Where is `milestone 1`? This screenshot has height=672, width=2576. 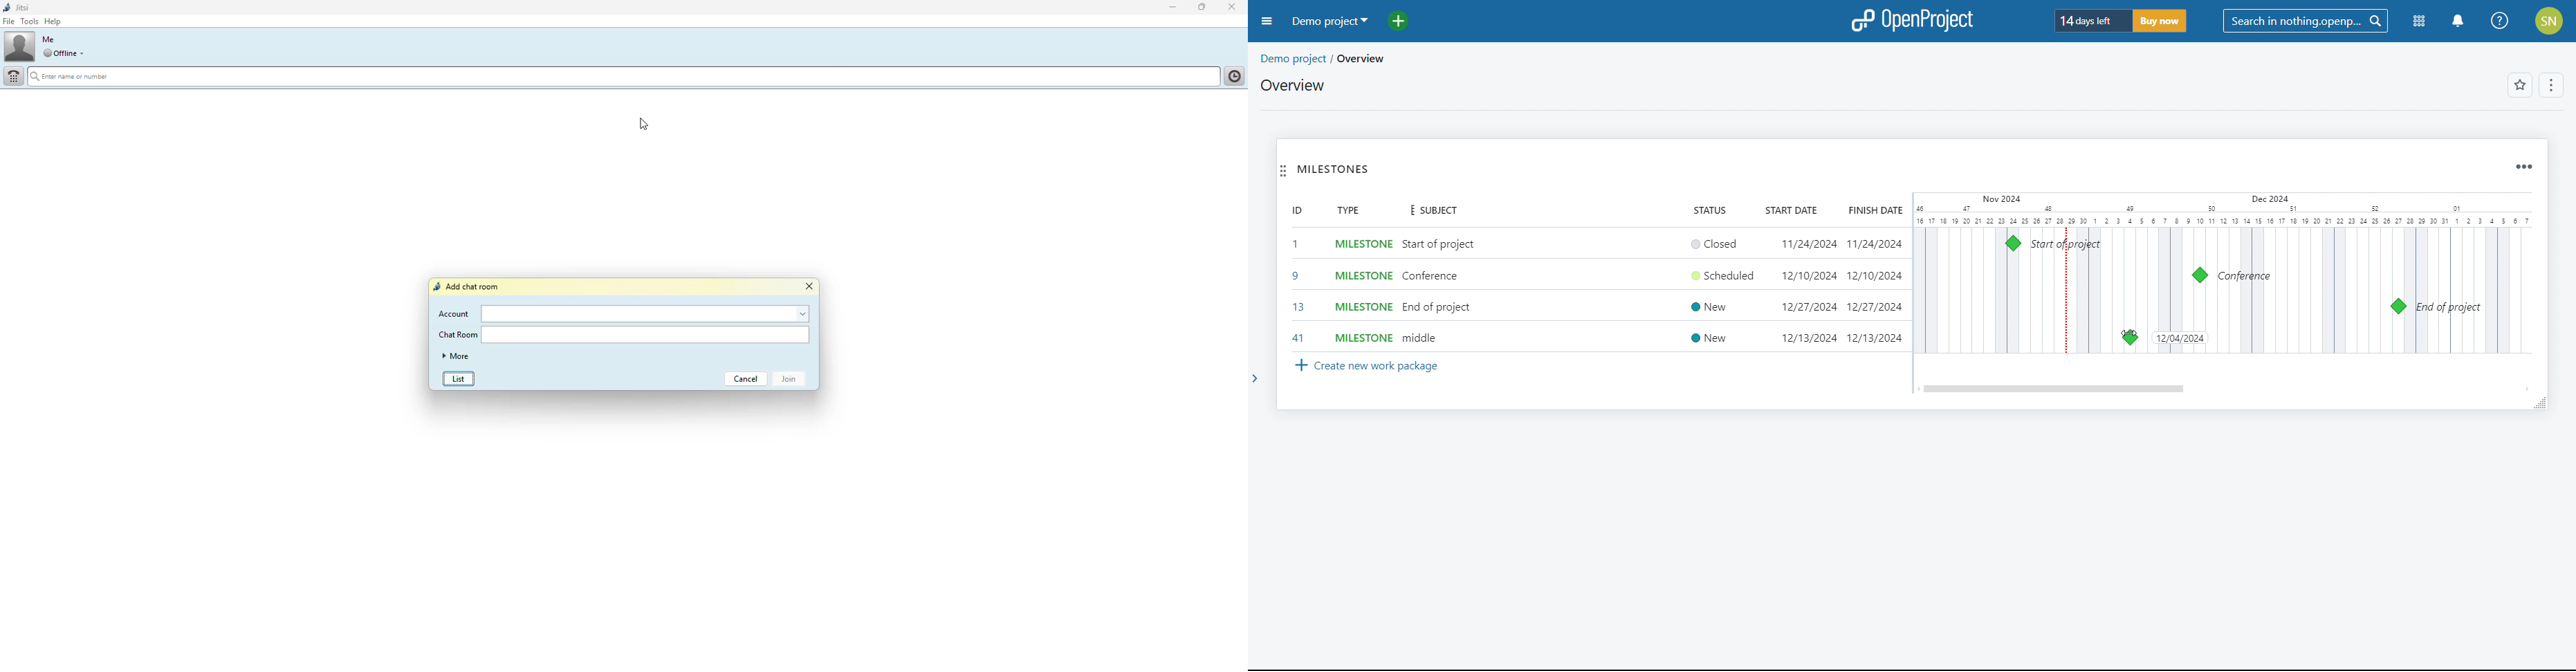 milestone 1 is located at coordinates (2013, 243).